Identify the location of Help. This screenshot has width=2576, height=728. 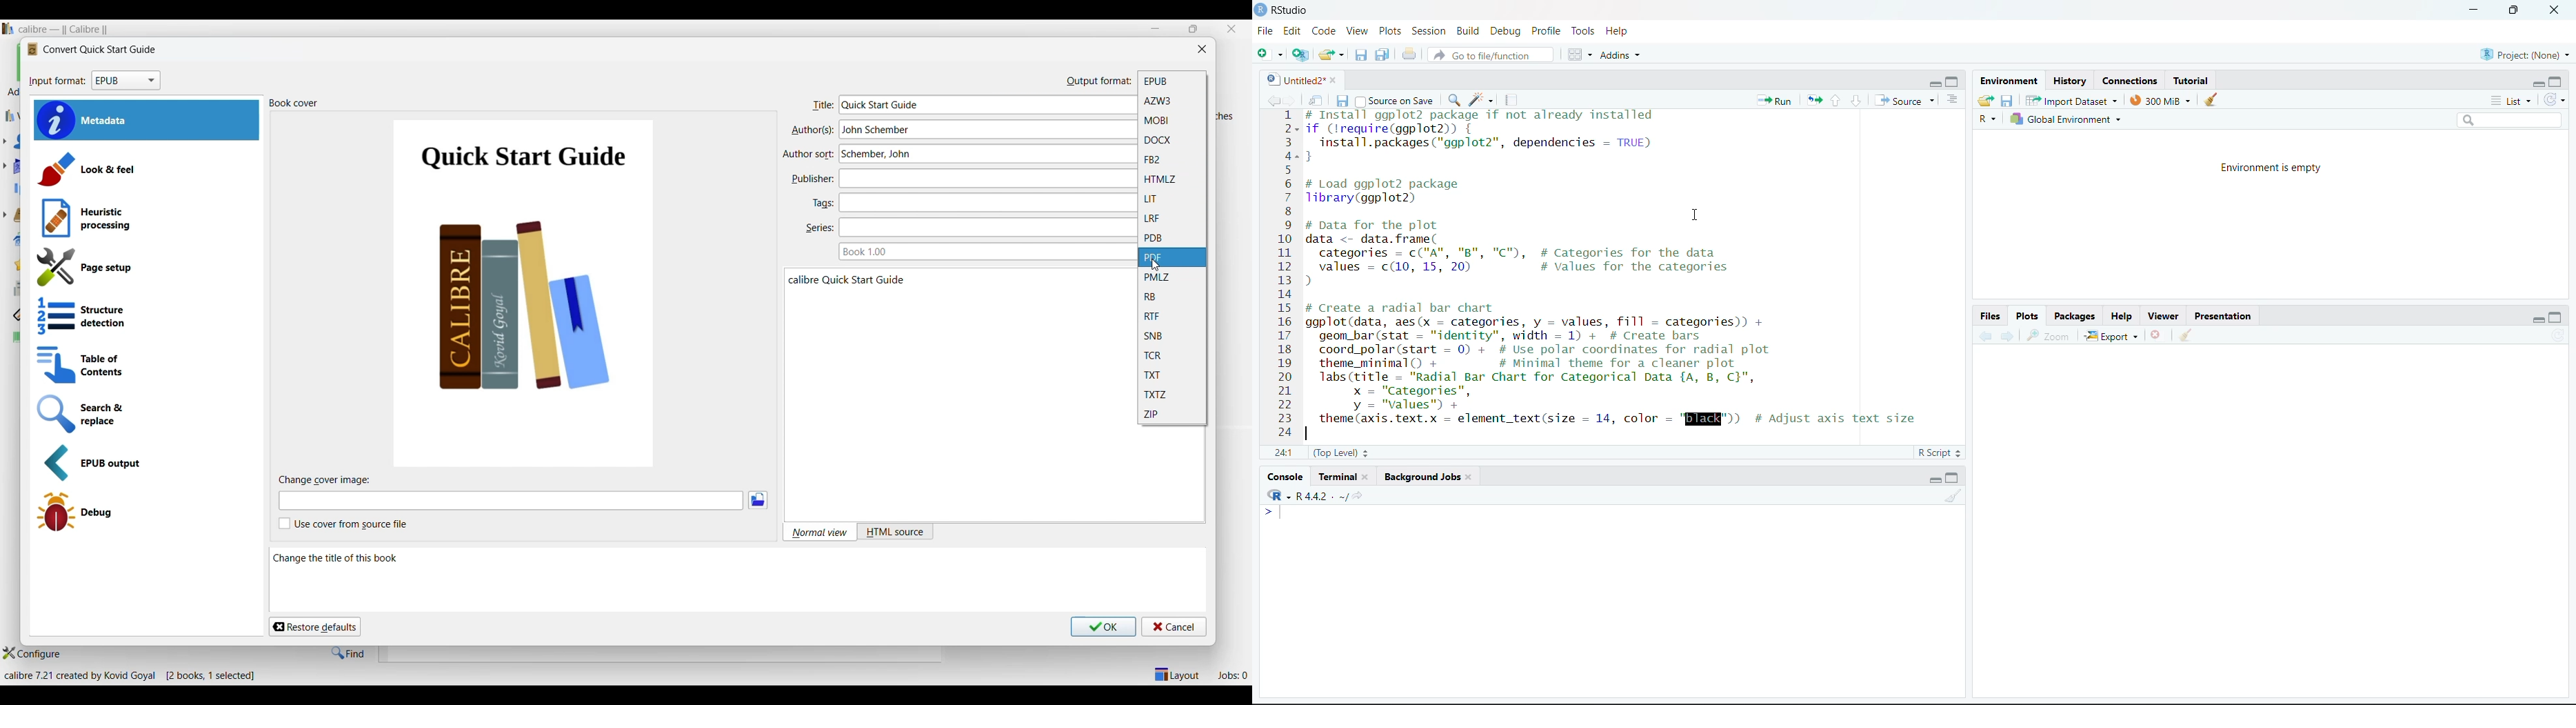
(2124, 315).